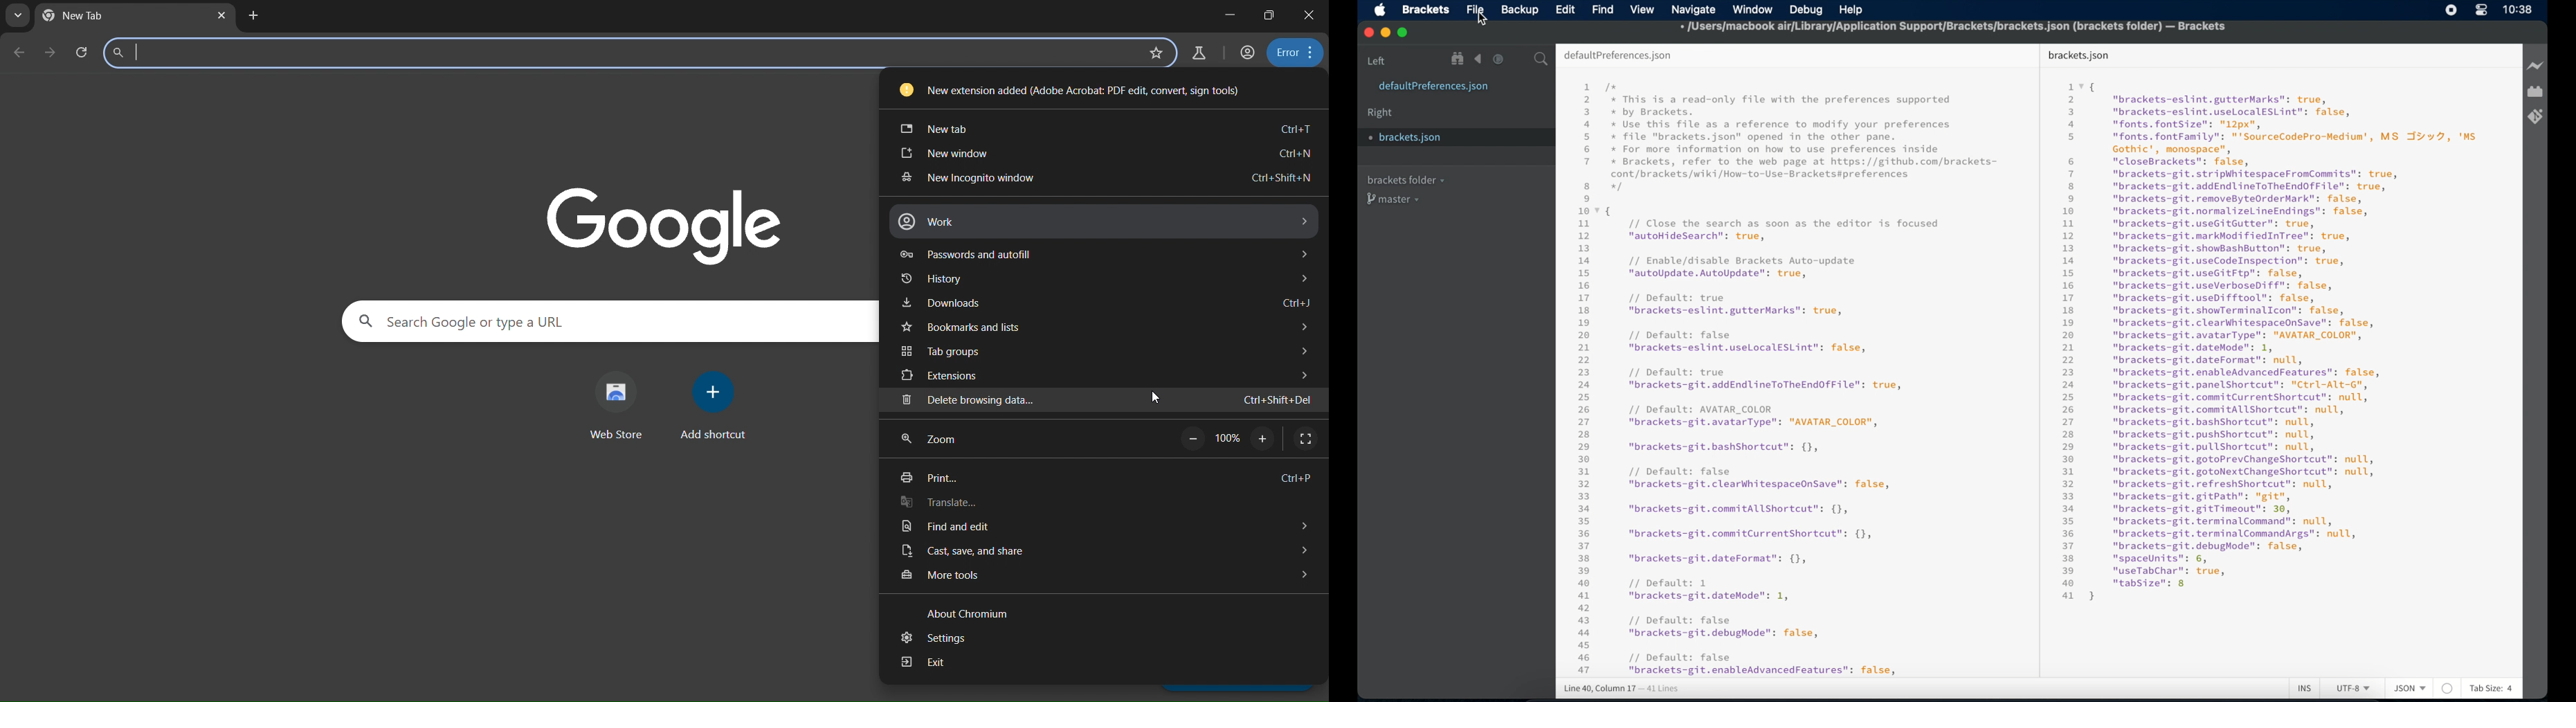 This screenshot has height=728, width=2576. What do you see at coordinates (1617, 56) in the screenshot?
I see `default preferences.json` at bounding box center [1617, 56].